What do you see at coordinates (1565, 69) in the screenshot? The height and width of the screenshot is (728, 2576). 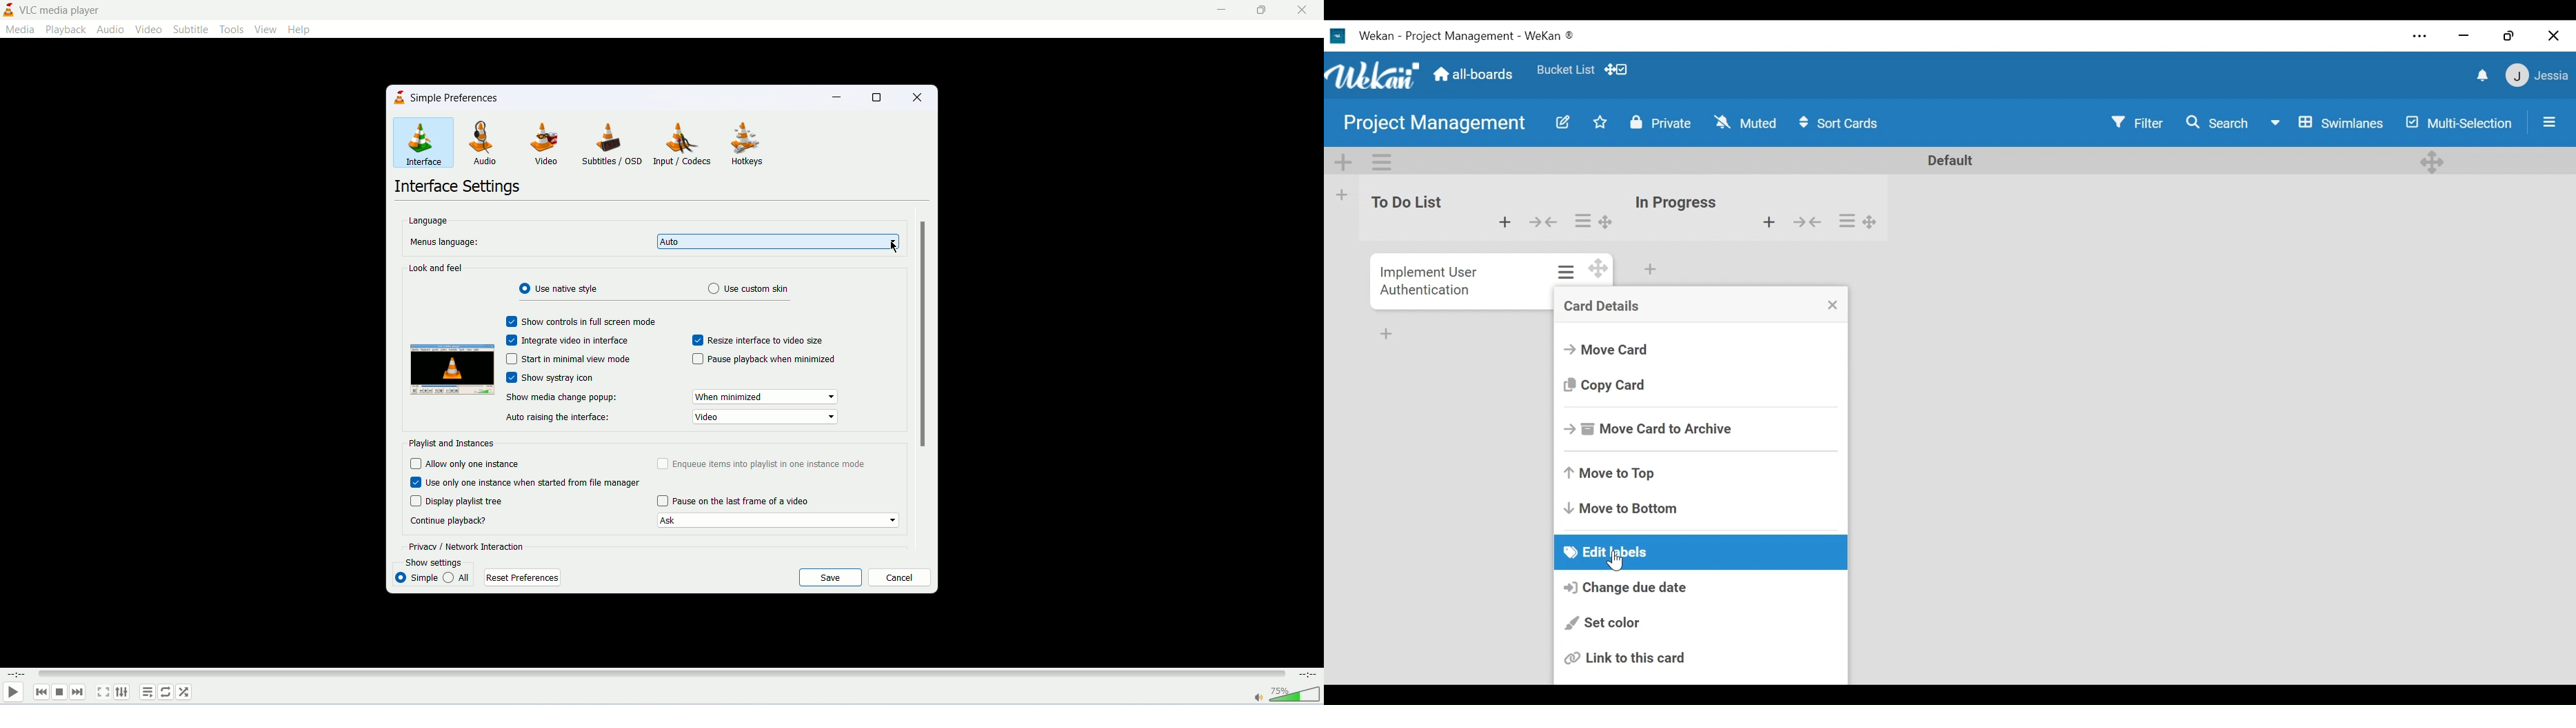 I see `Favorites` at bounding box center [1565, 69].